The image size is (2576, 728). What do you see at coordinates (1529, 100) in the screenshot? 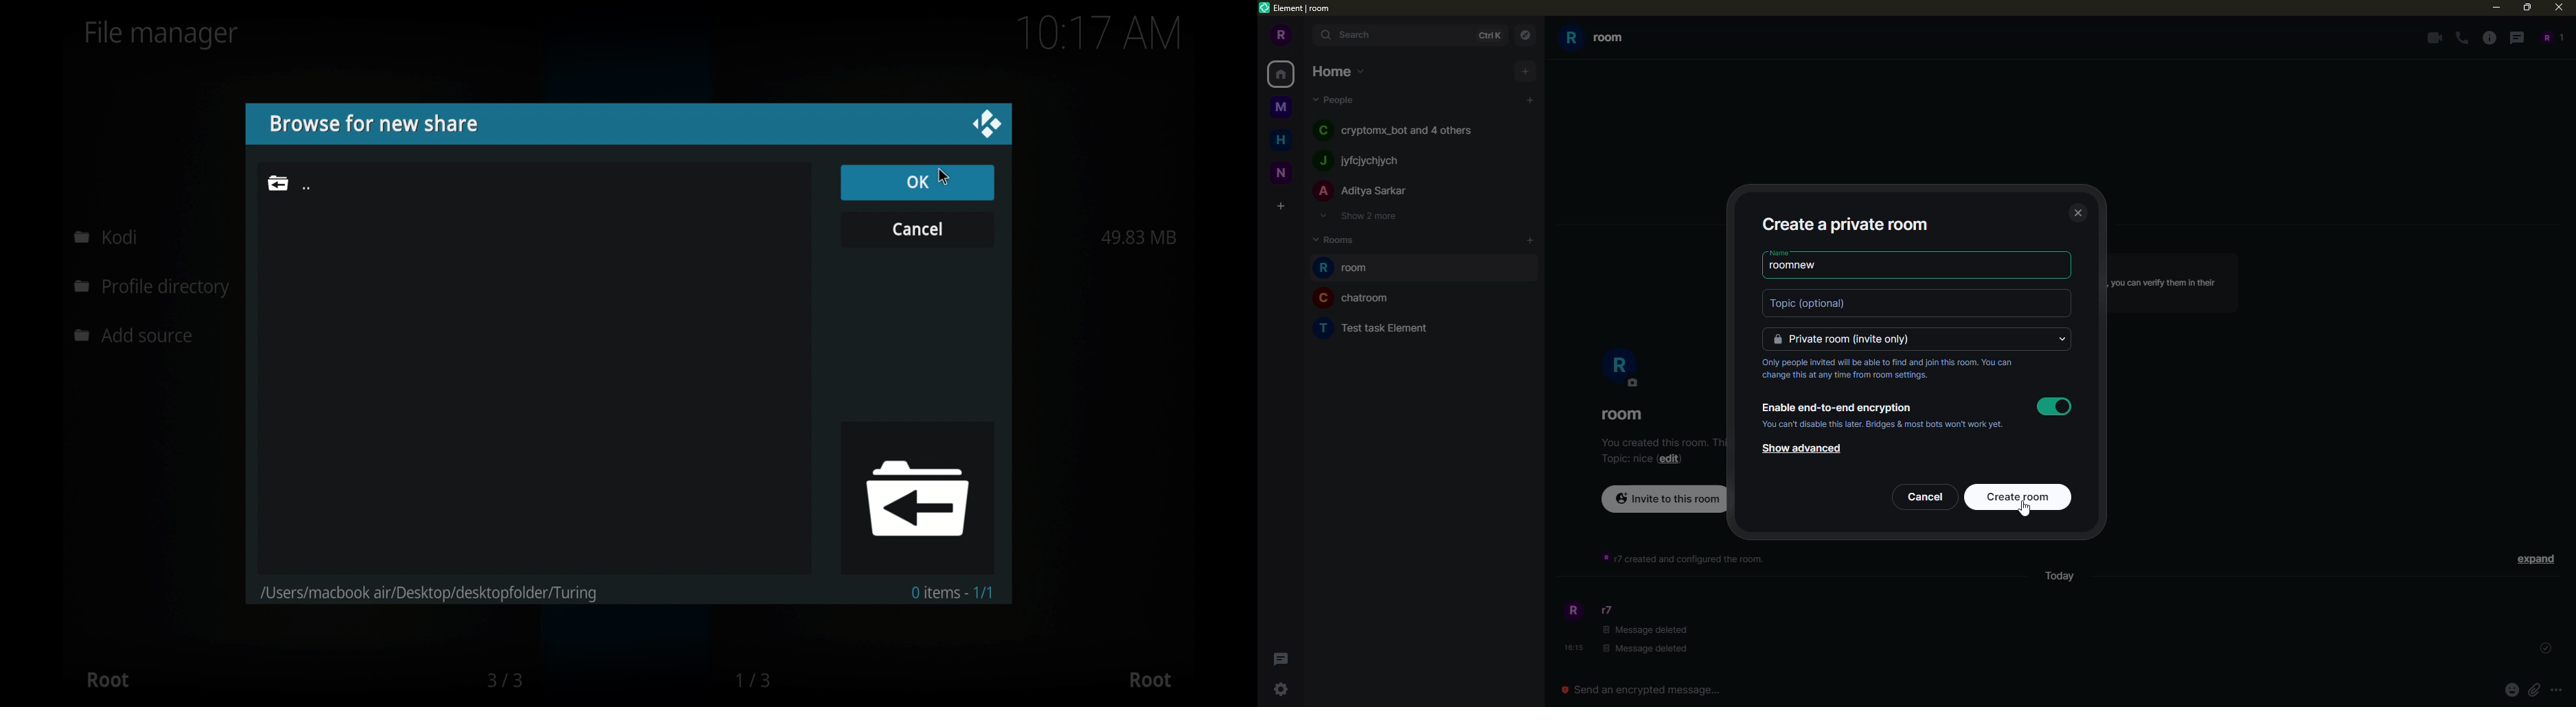
I see `add` at bounding box center [1529, 100].